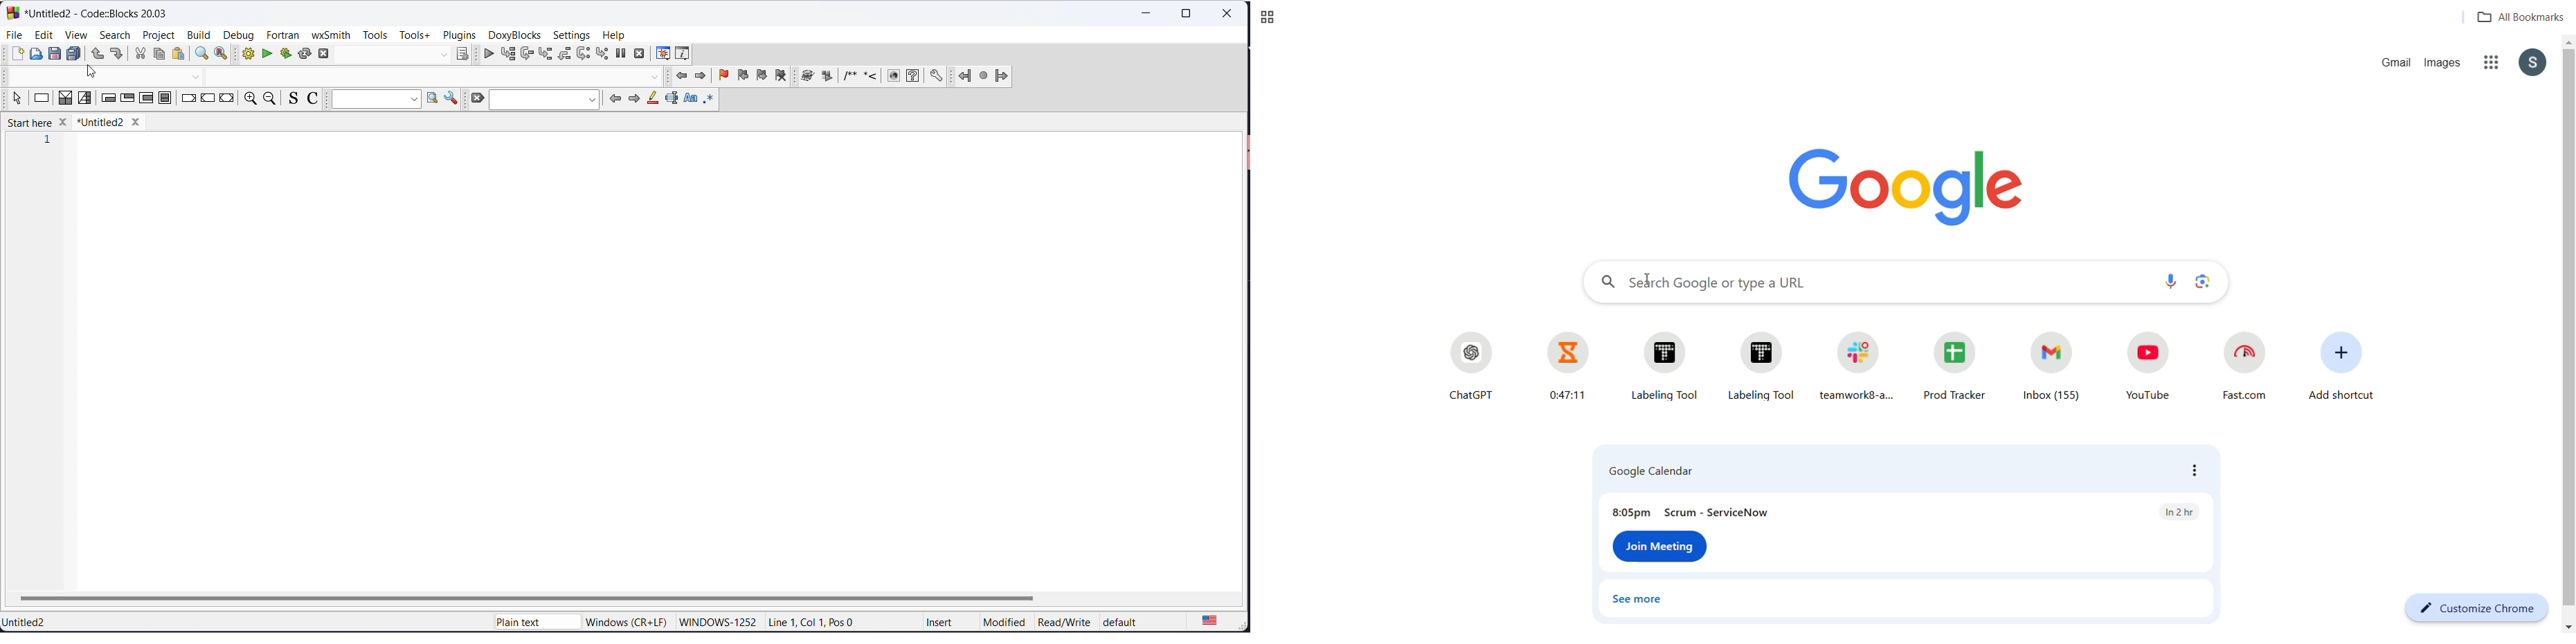 The width and height of the screenshot is (2576, 644). Describe the element at coordinates (635, 99) in the screenshot. I see `next` at that location.